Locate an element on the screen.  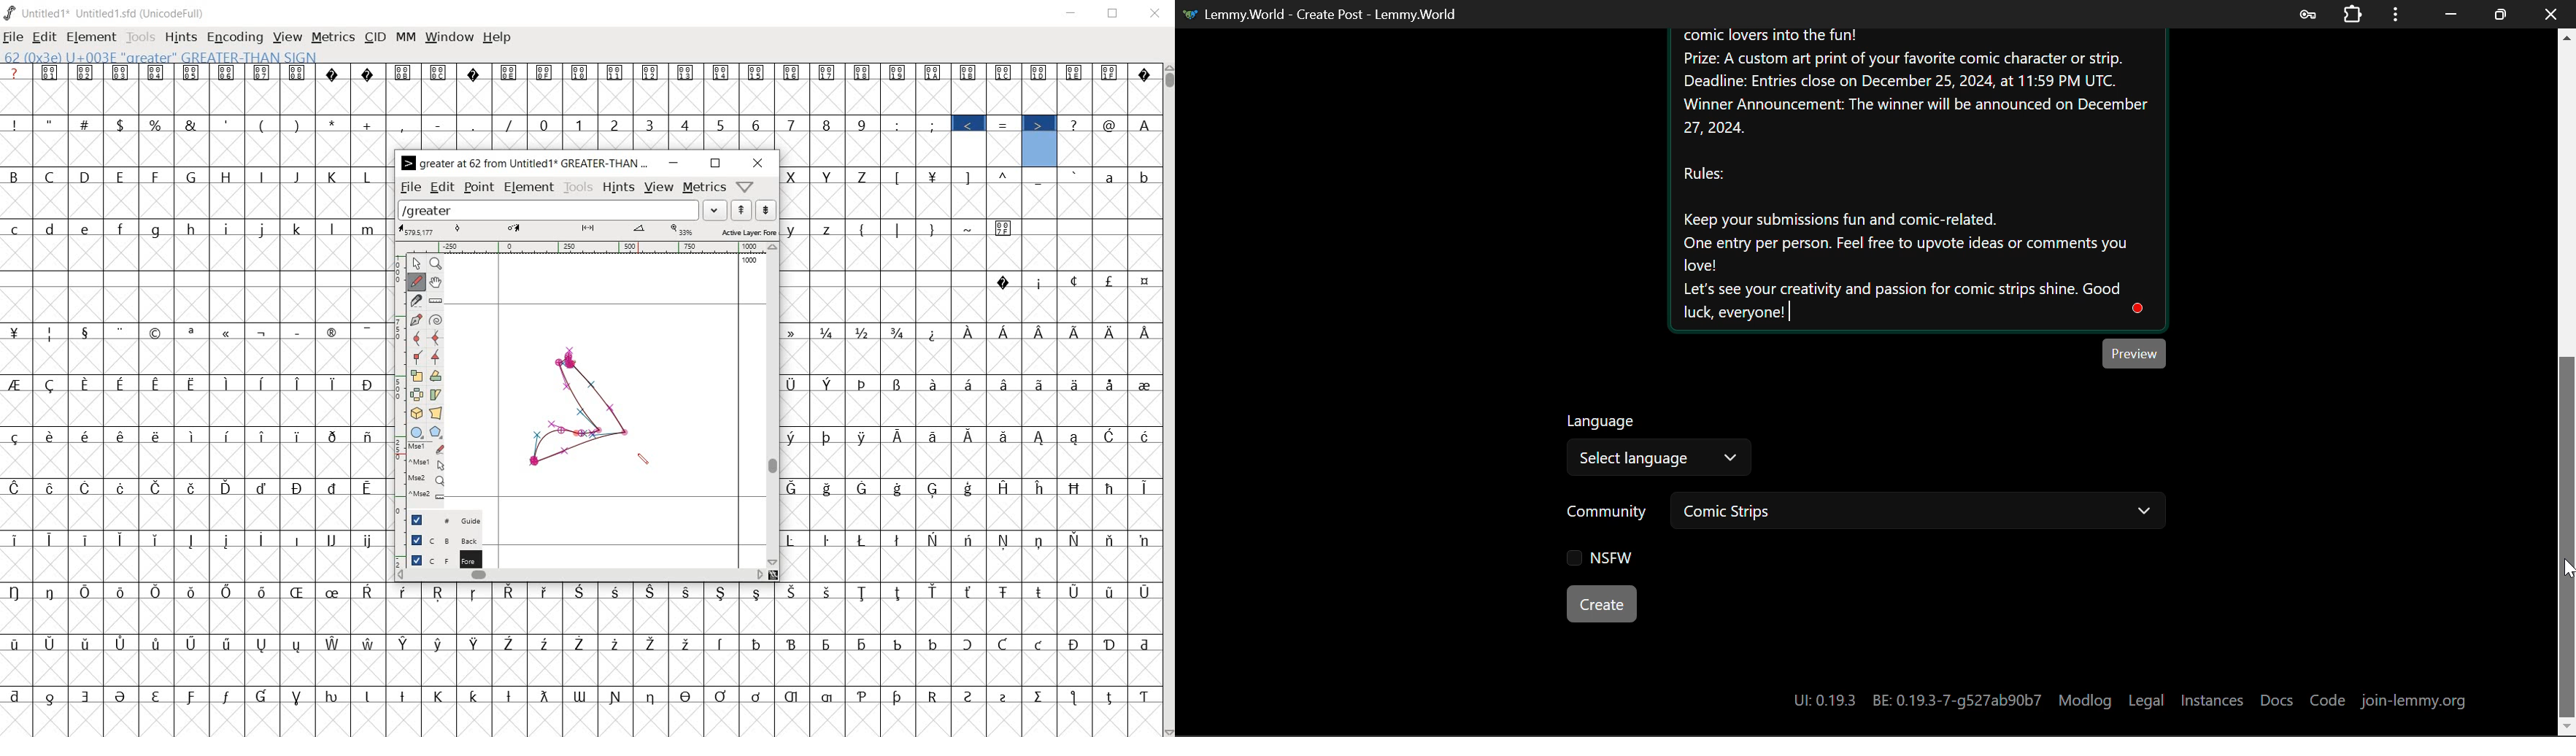
Docs is located at coordinates (2279, 700).